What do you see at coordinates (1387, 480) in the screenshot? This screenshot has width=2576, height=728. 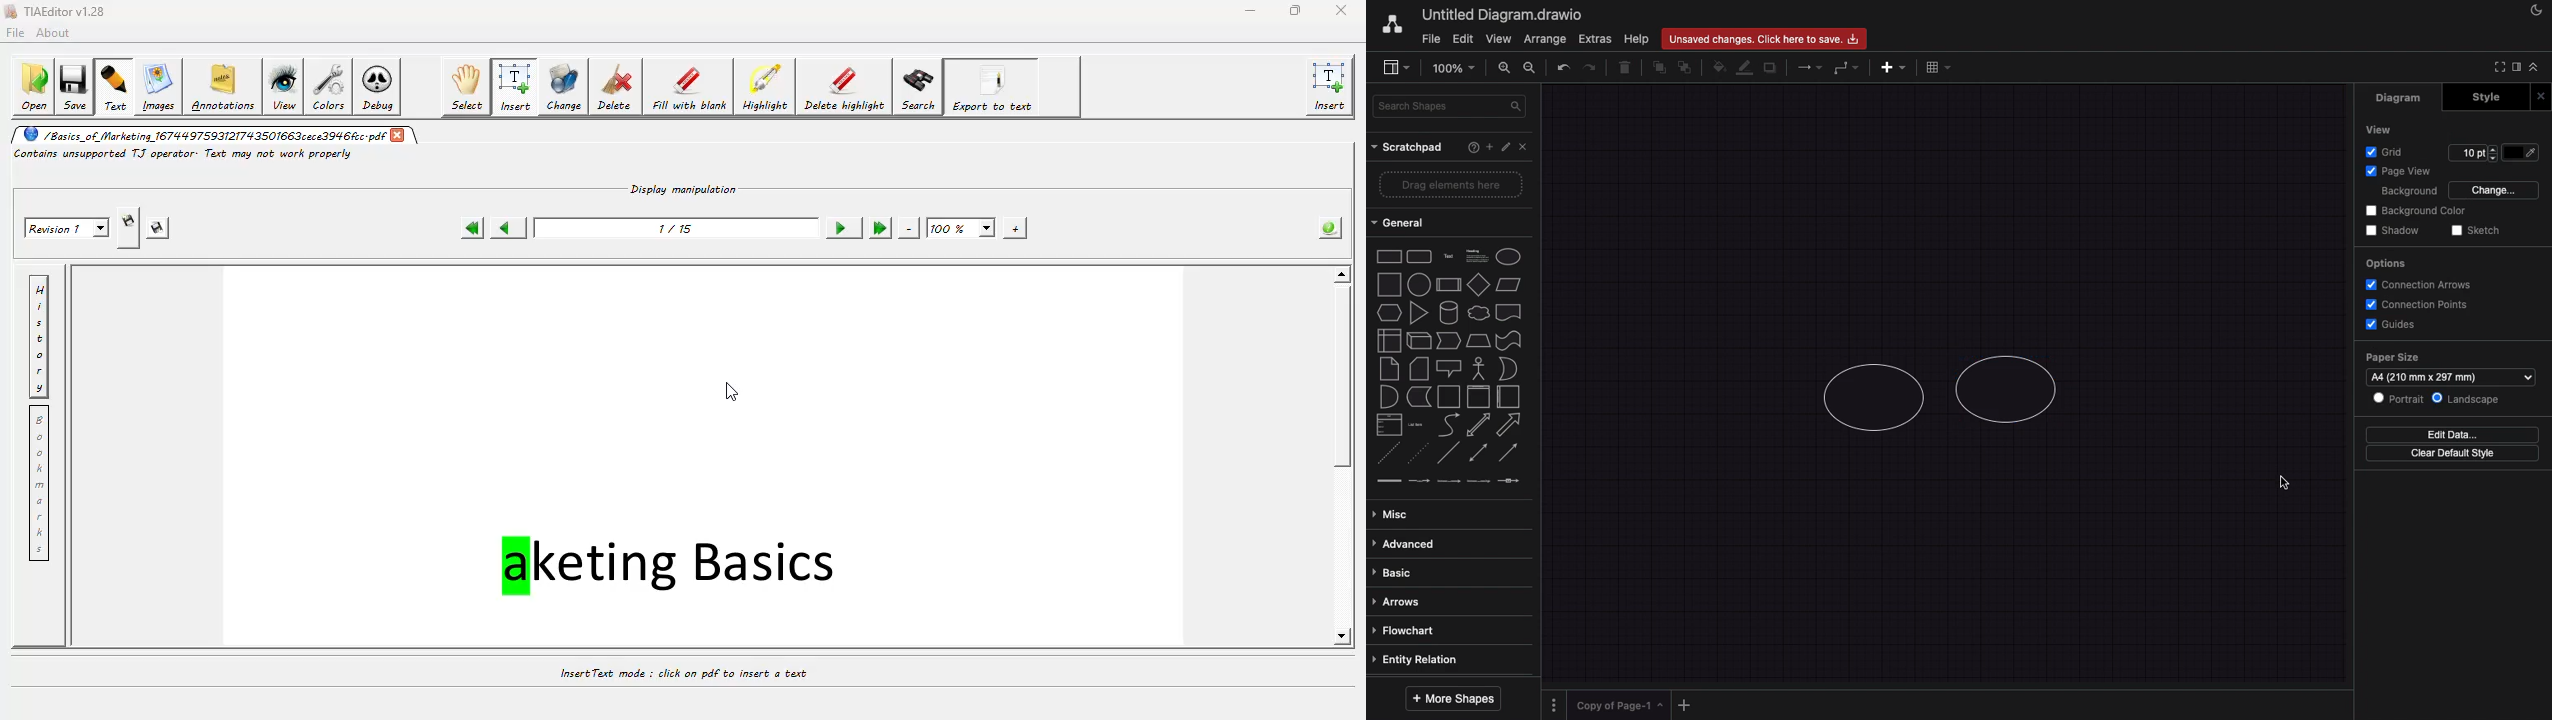 I see `link` at bounding box center [1387, 480].